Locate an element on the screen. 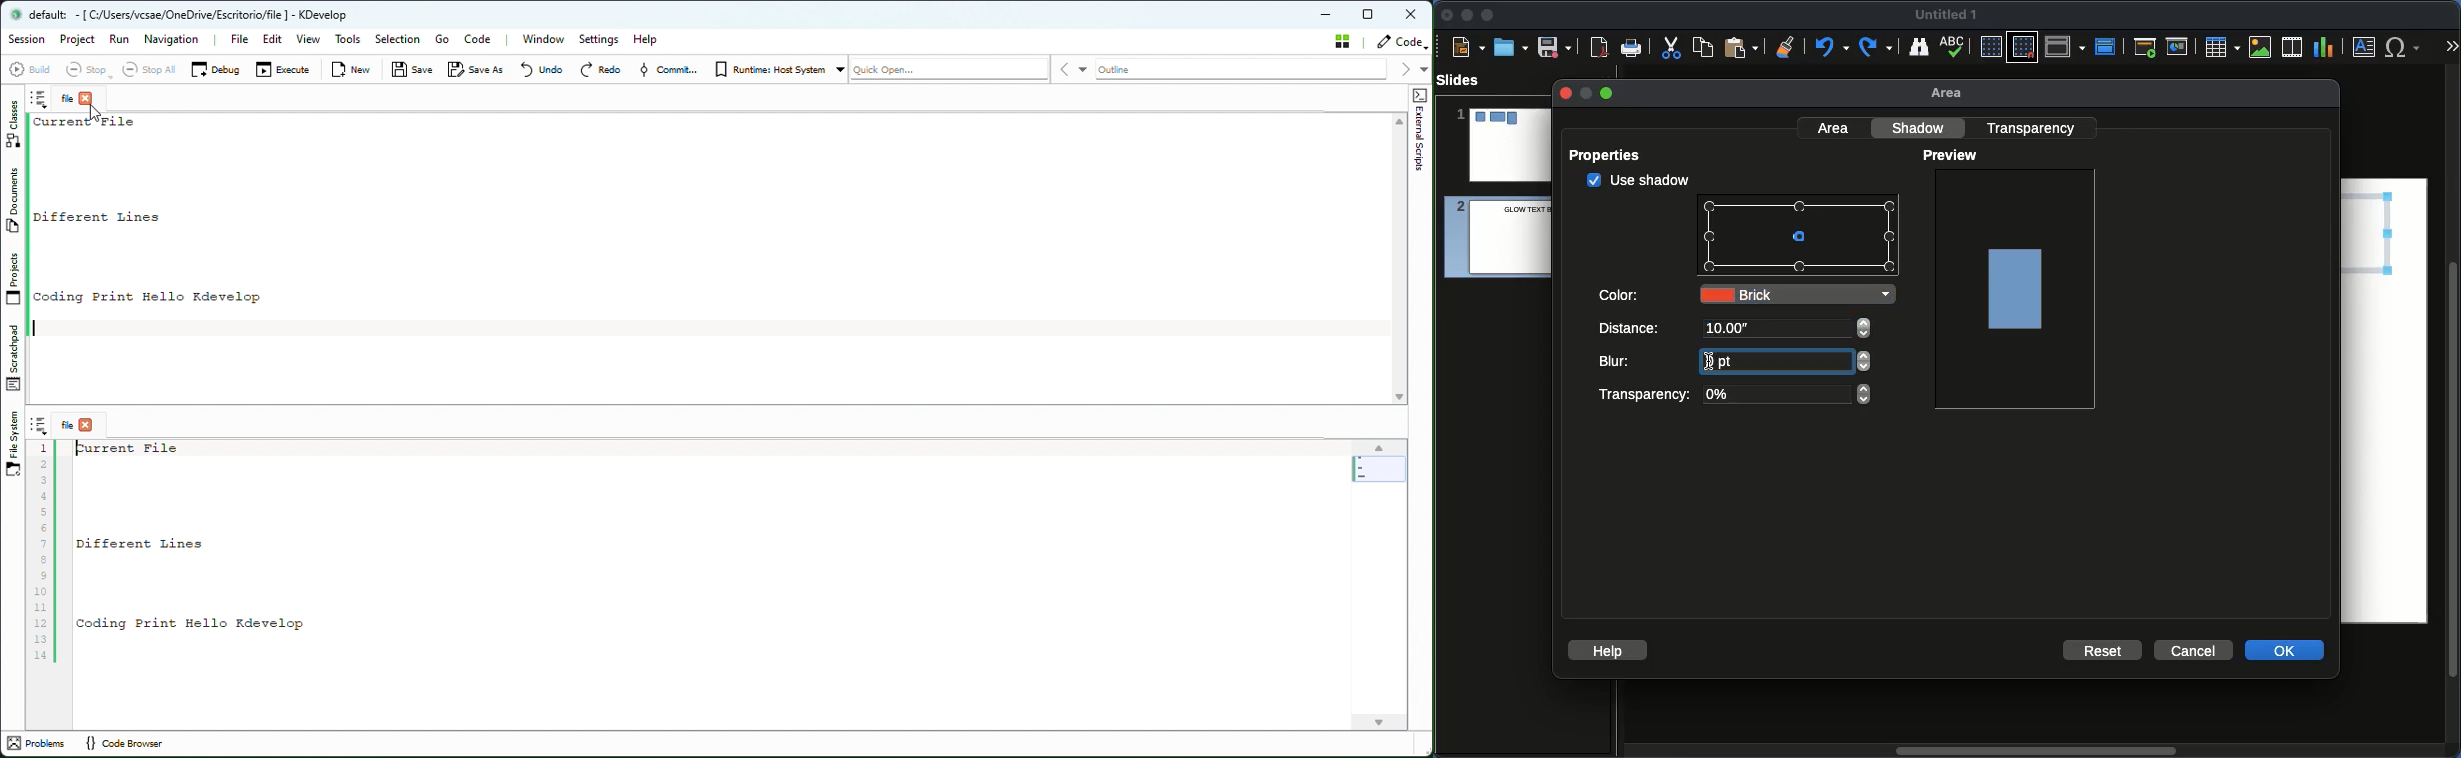 The width and height of the screenshot is (2464, 784). OK is located at coordinates (2286, 649).